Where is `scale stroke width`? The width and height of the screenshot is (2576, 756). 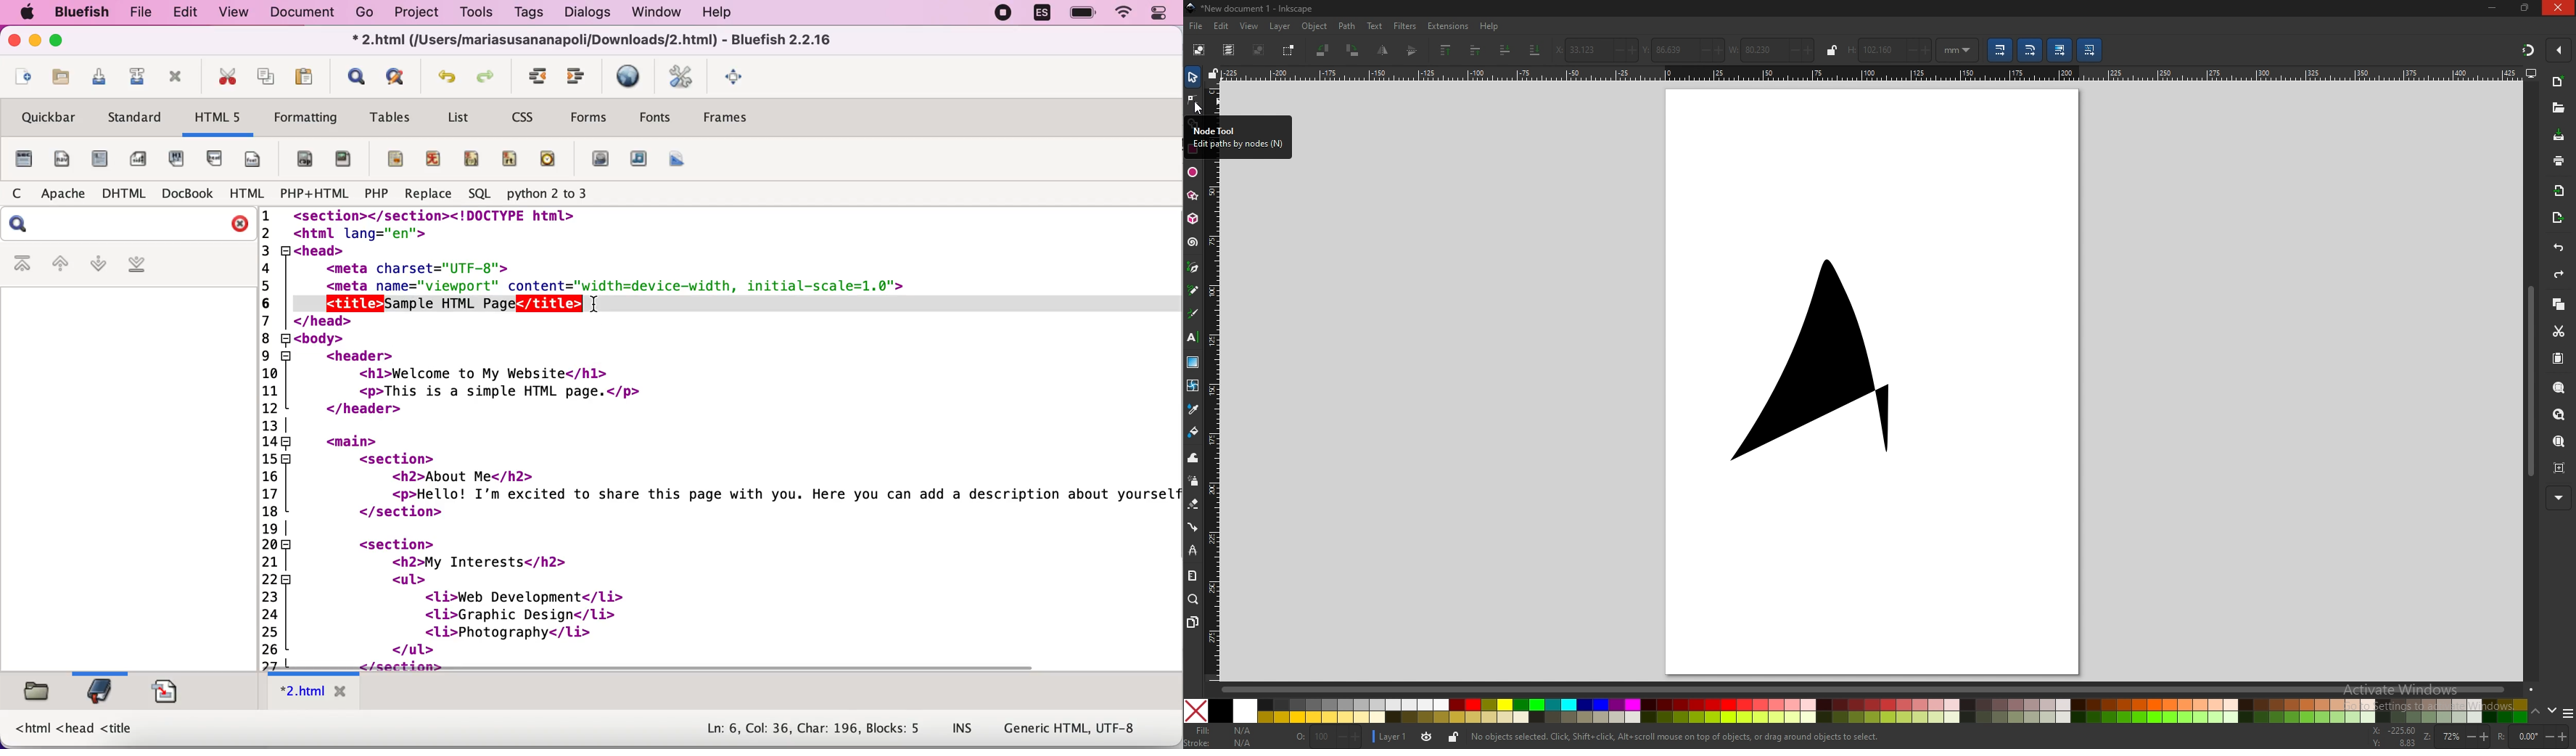 scale stroke width is located at coordinates (2000, 50).